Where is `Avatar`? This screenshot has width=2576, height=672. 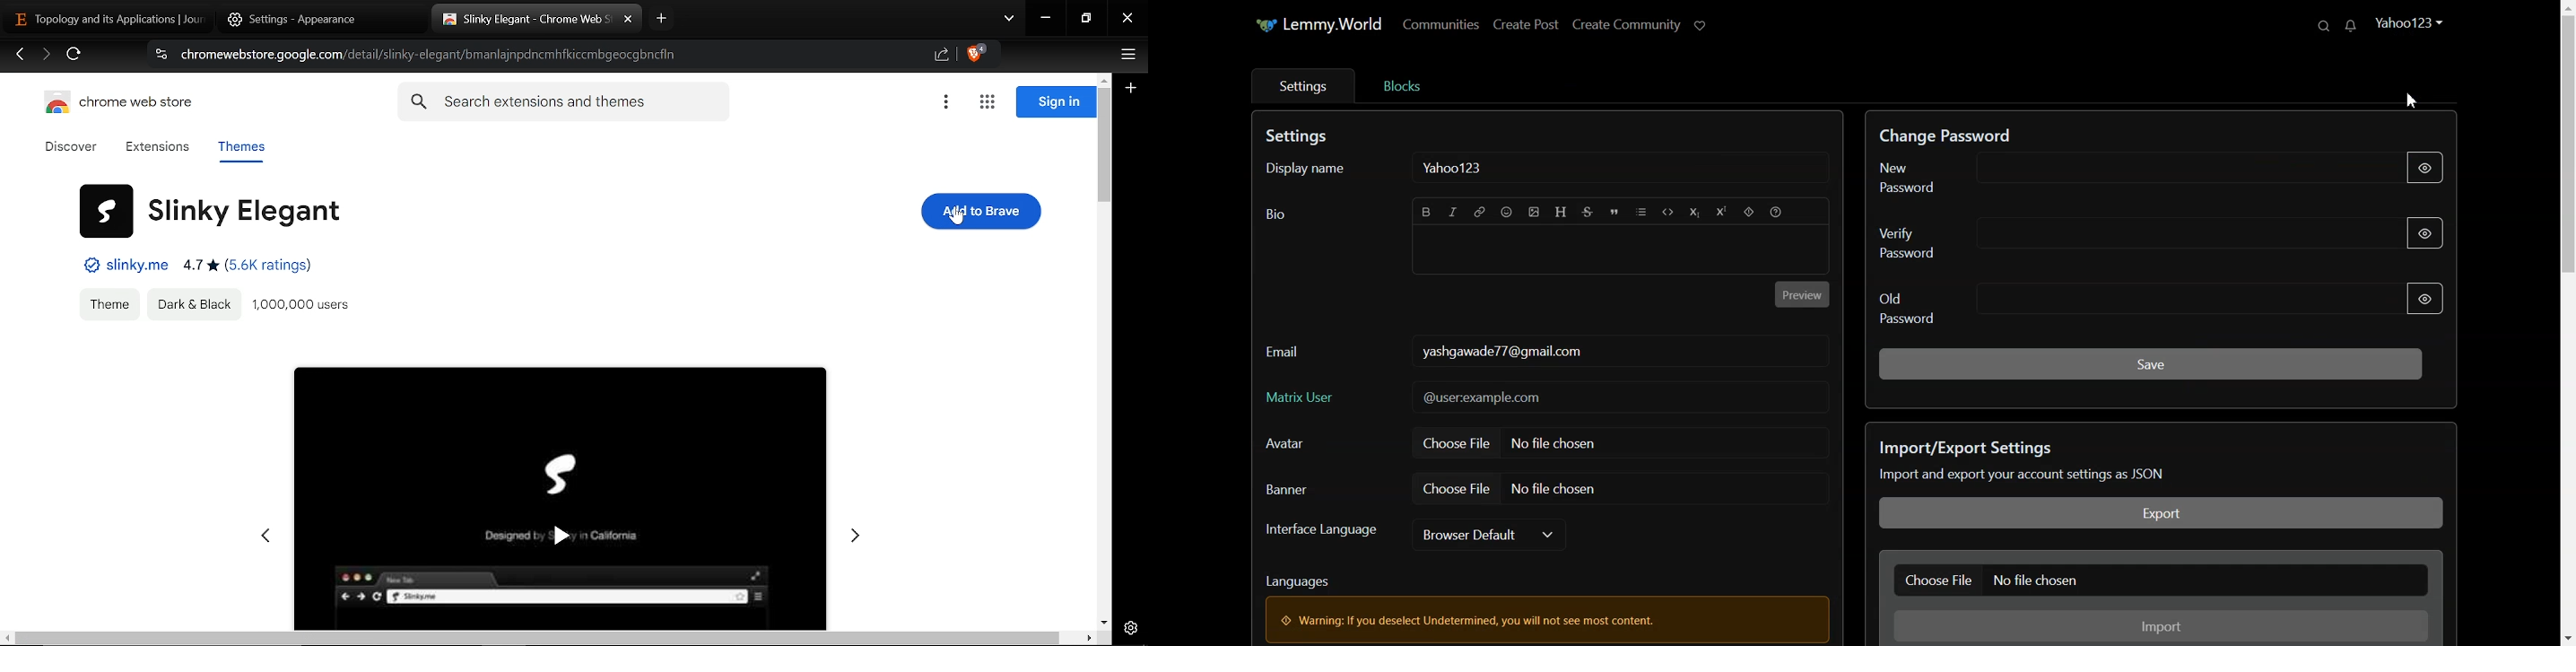
Avatar is located at coordinates (1289, 443).